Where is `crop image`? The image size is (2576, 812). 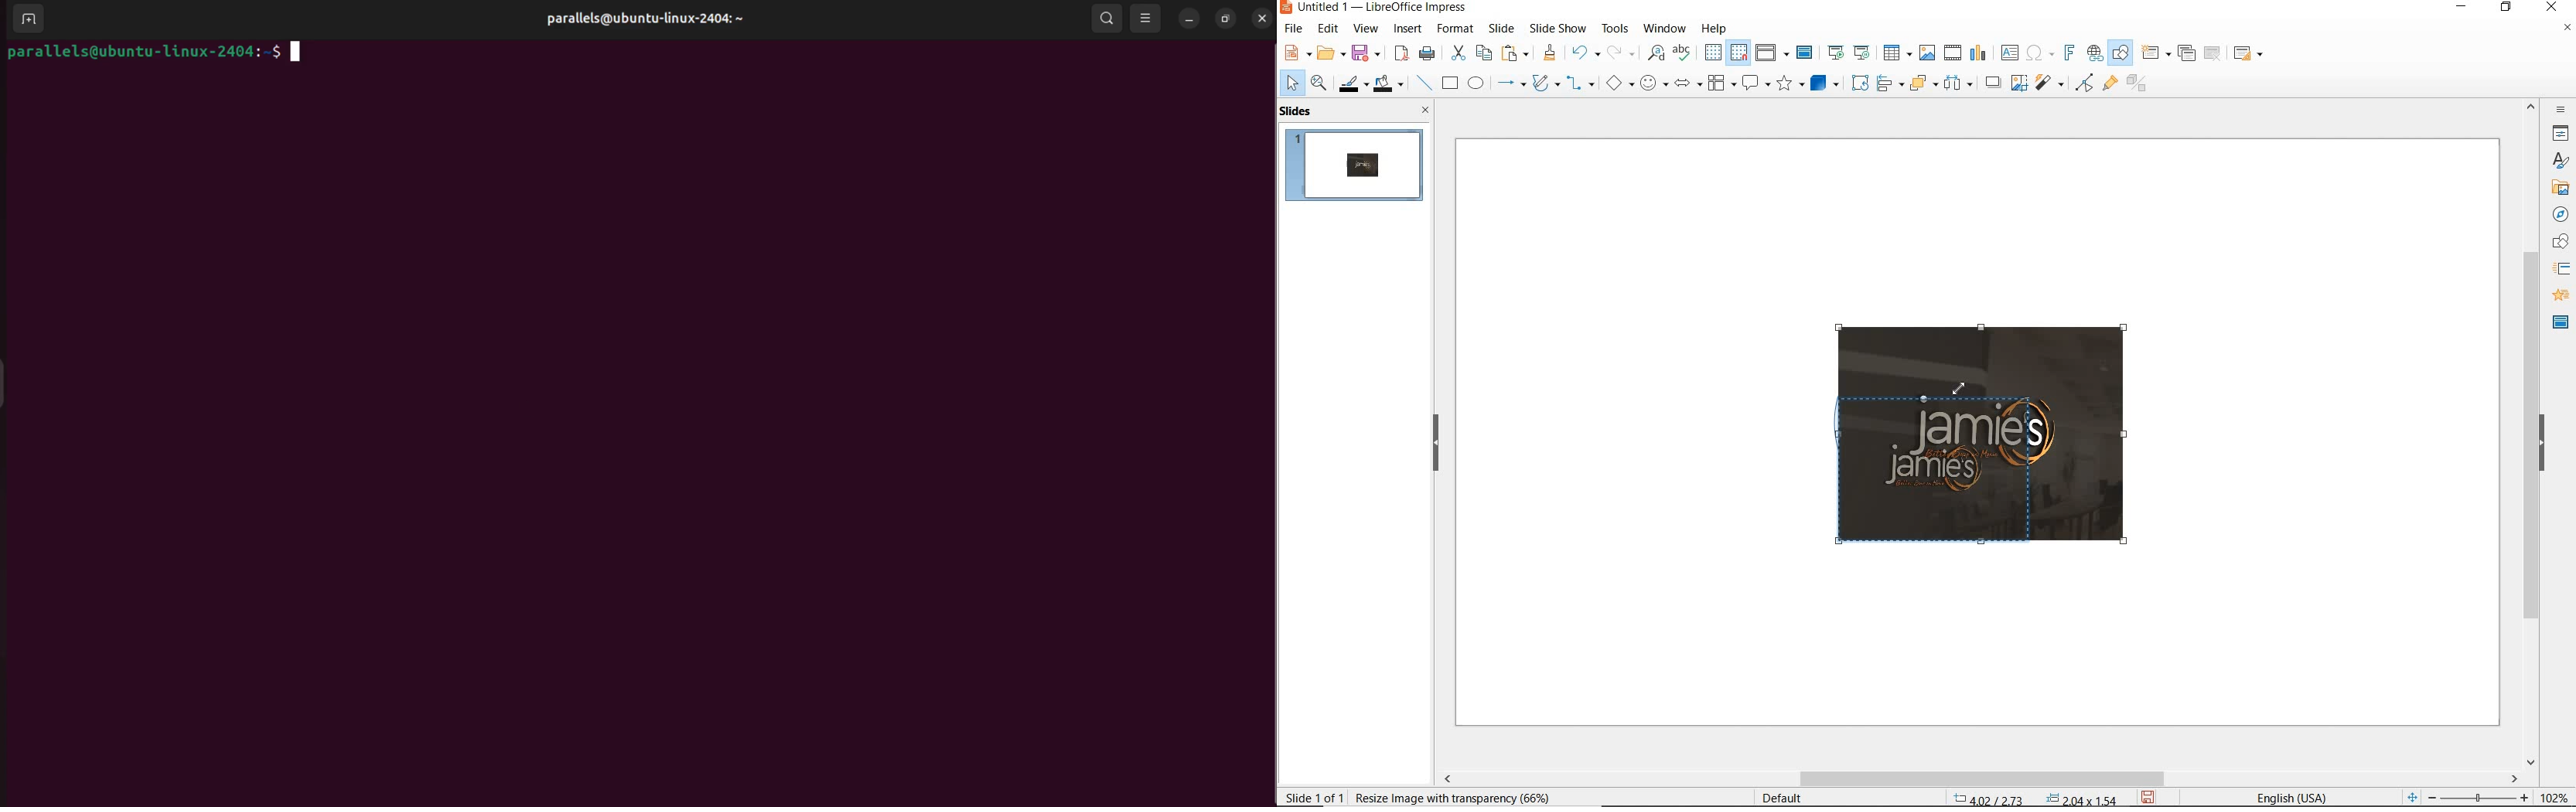
crop image is located at coordinates (2018, 81).